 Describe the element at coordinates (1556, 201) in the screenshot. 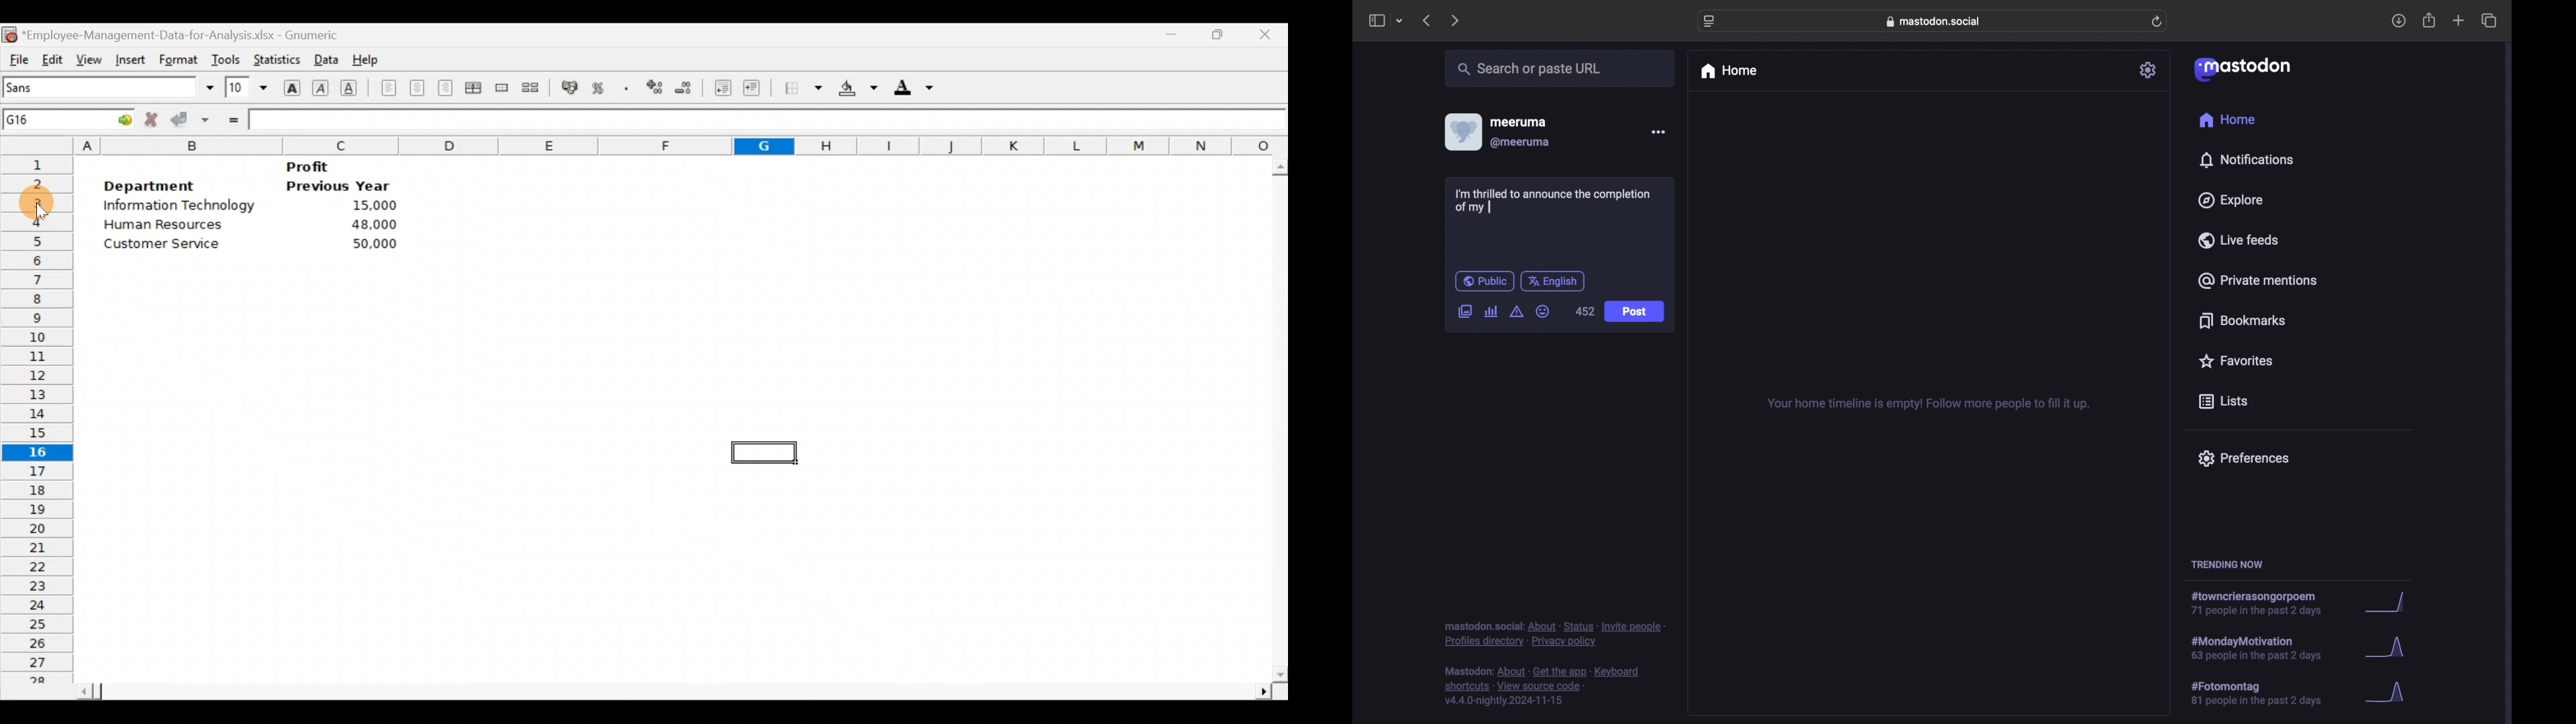

I see `I'm thrilled to announce the completion of my` at that location.